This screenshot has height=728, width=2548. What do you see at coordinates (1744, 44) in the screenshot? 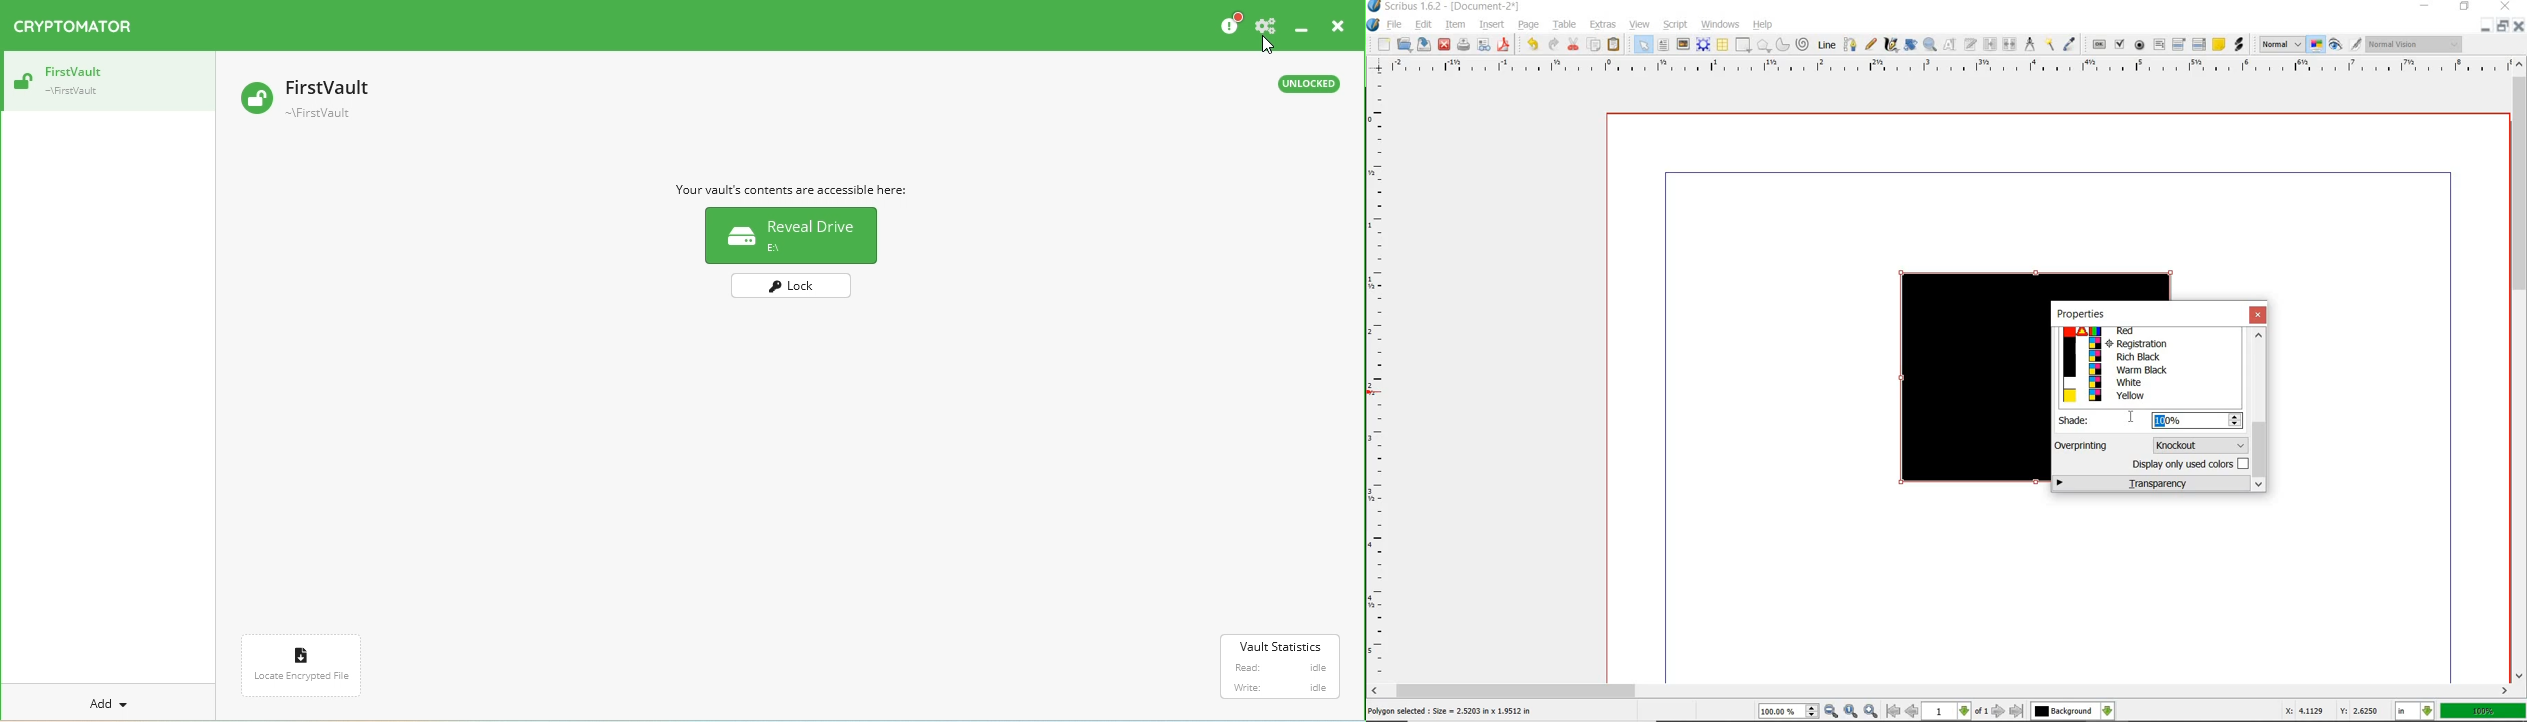
I see `shape` at bounding box center [1744, 44].